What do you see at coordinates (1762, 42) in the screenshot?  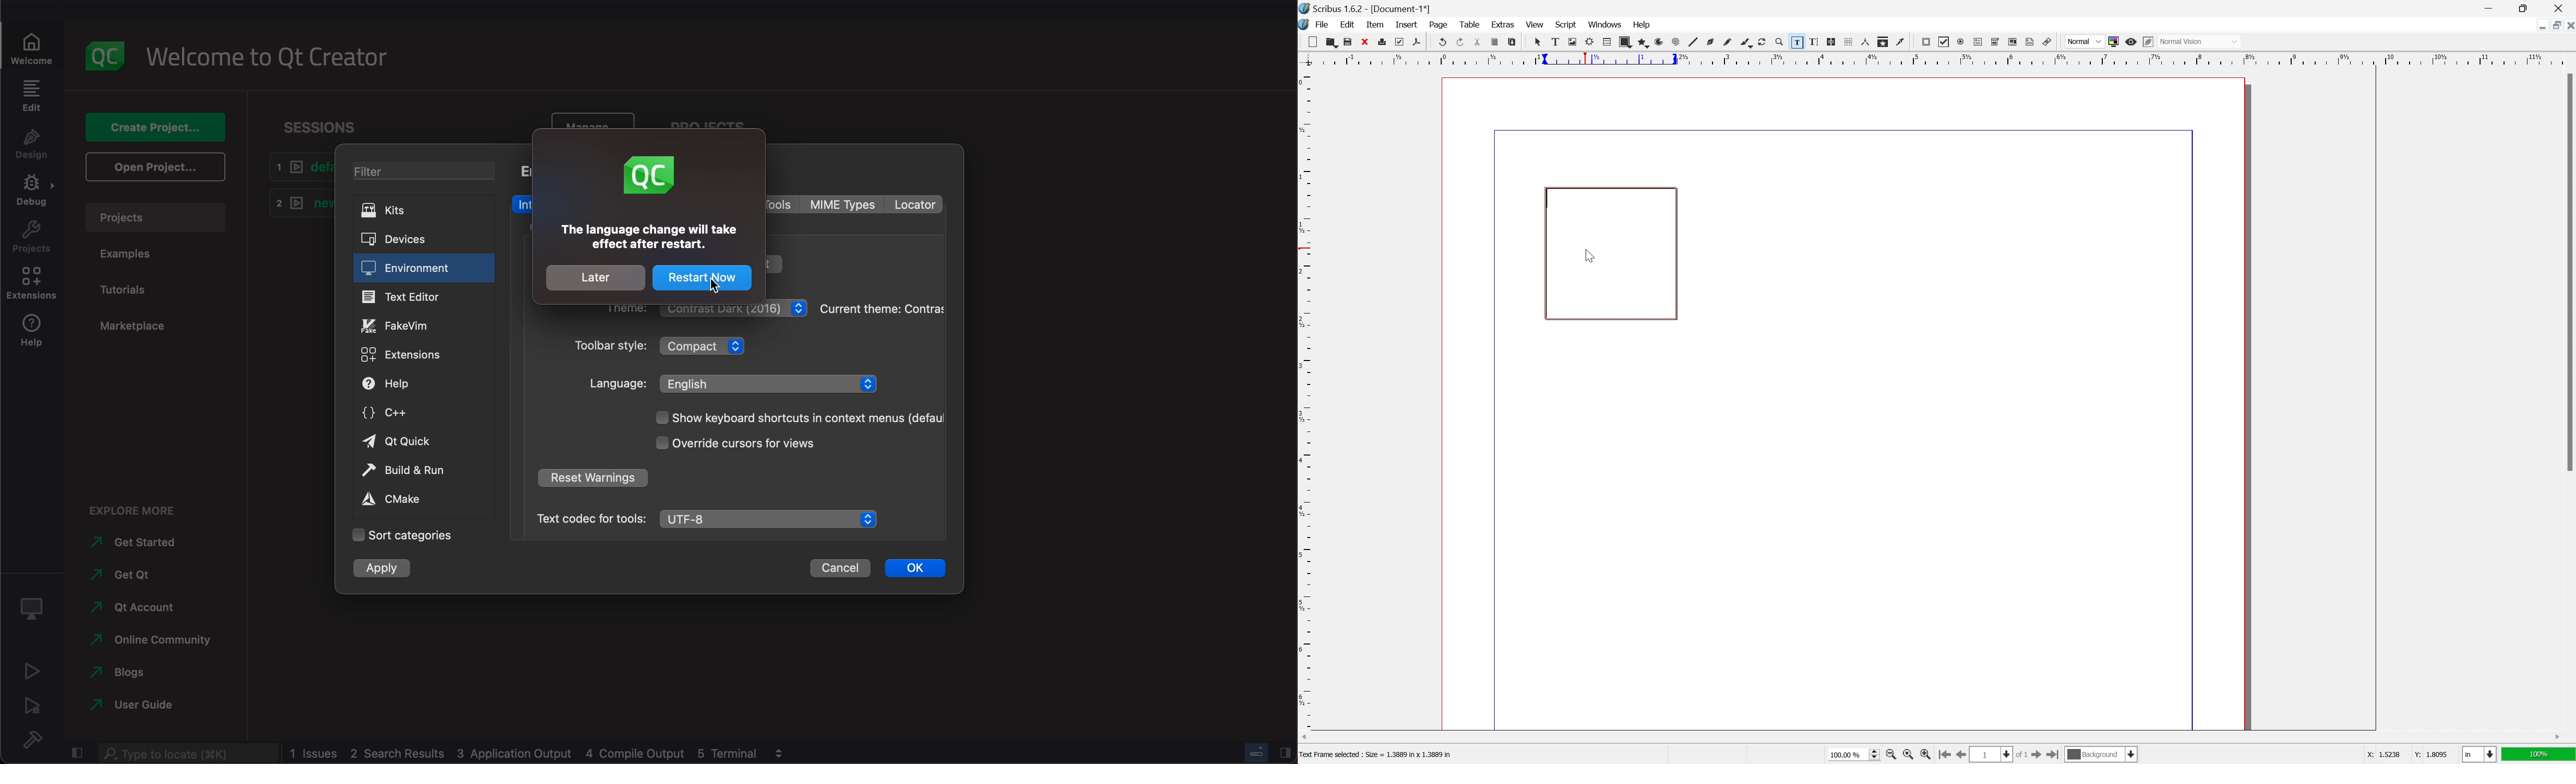 I see `rotate item` at bounding box center [1762, 42].